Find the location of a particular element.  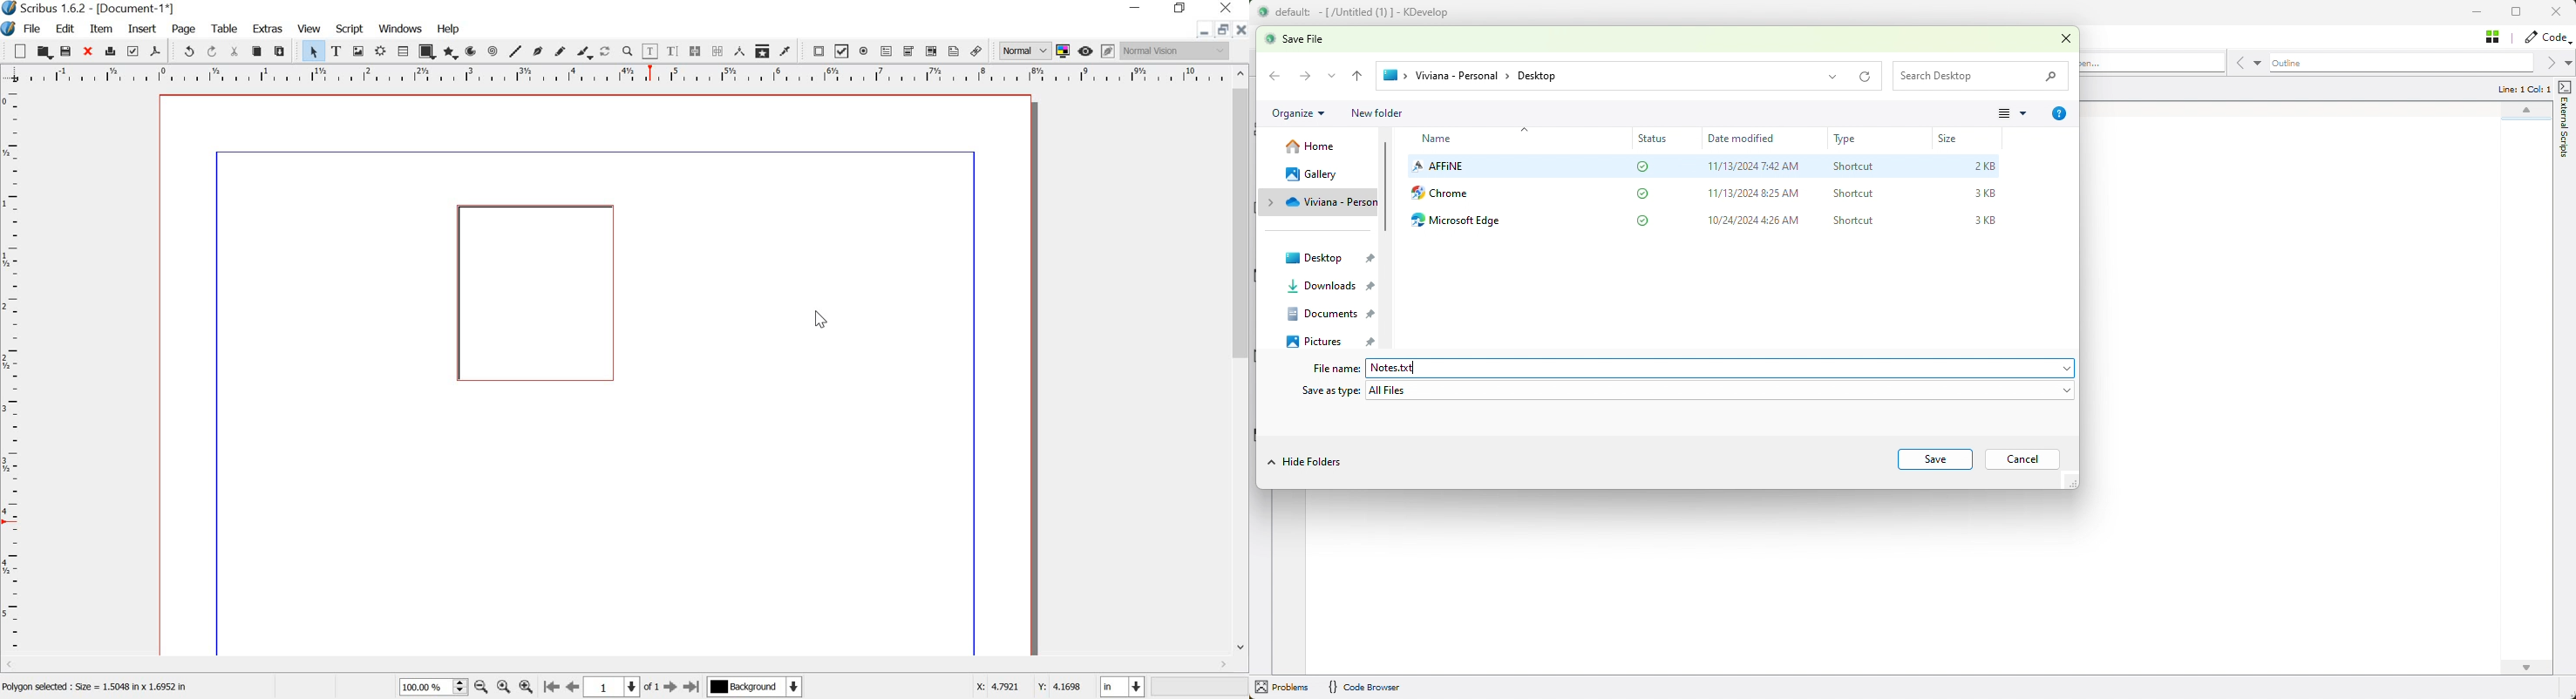

copy is located at coordinates (257, 51).